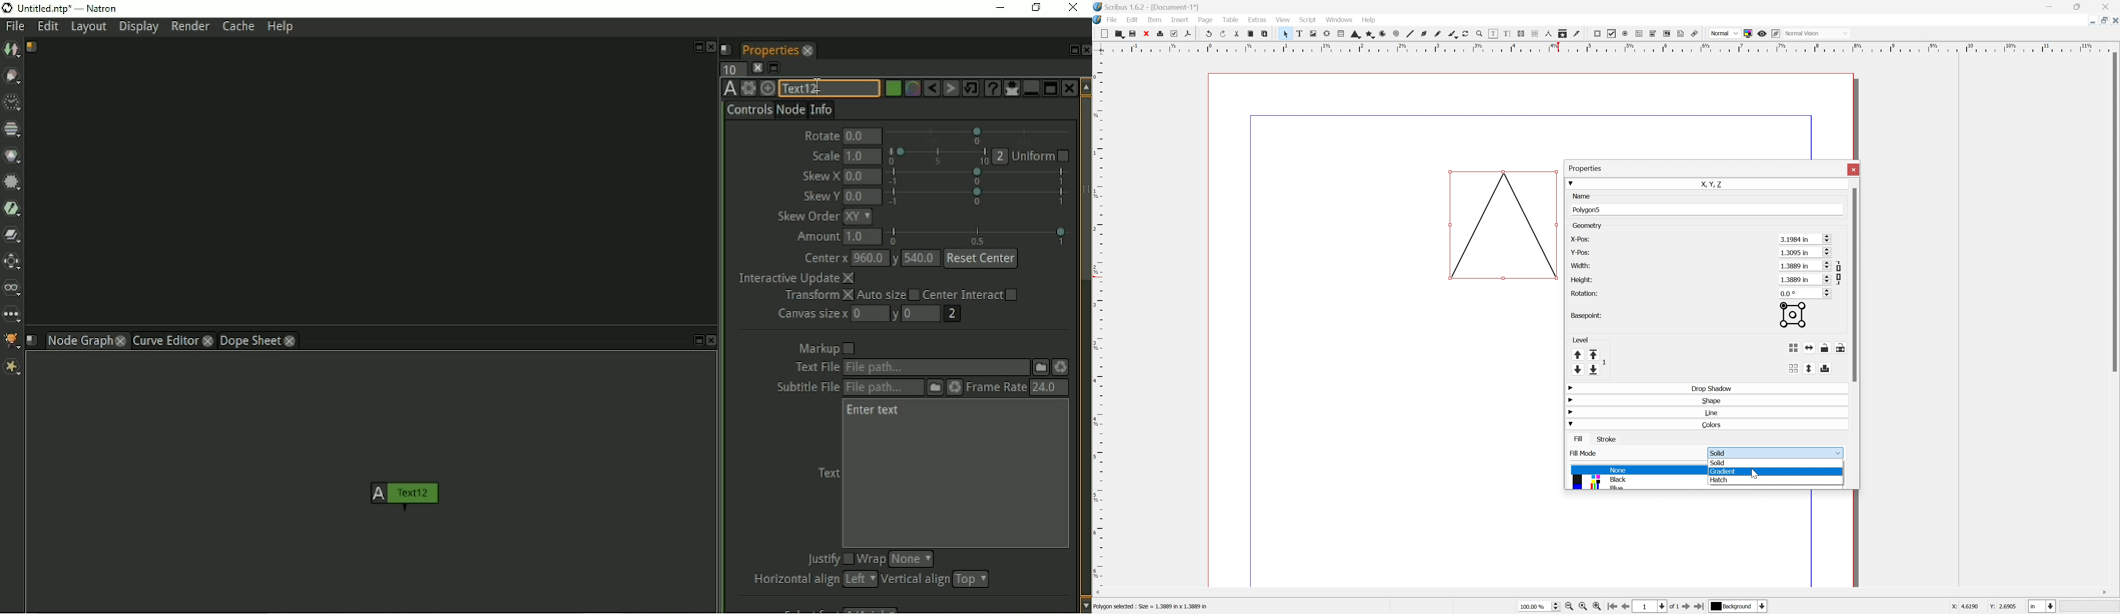  I want to click on Image frame, so click(1313, 33).